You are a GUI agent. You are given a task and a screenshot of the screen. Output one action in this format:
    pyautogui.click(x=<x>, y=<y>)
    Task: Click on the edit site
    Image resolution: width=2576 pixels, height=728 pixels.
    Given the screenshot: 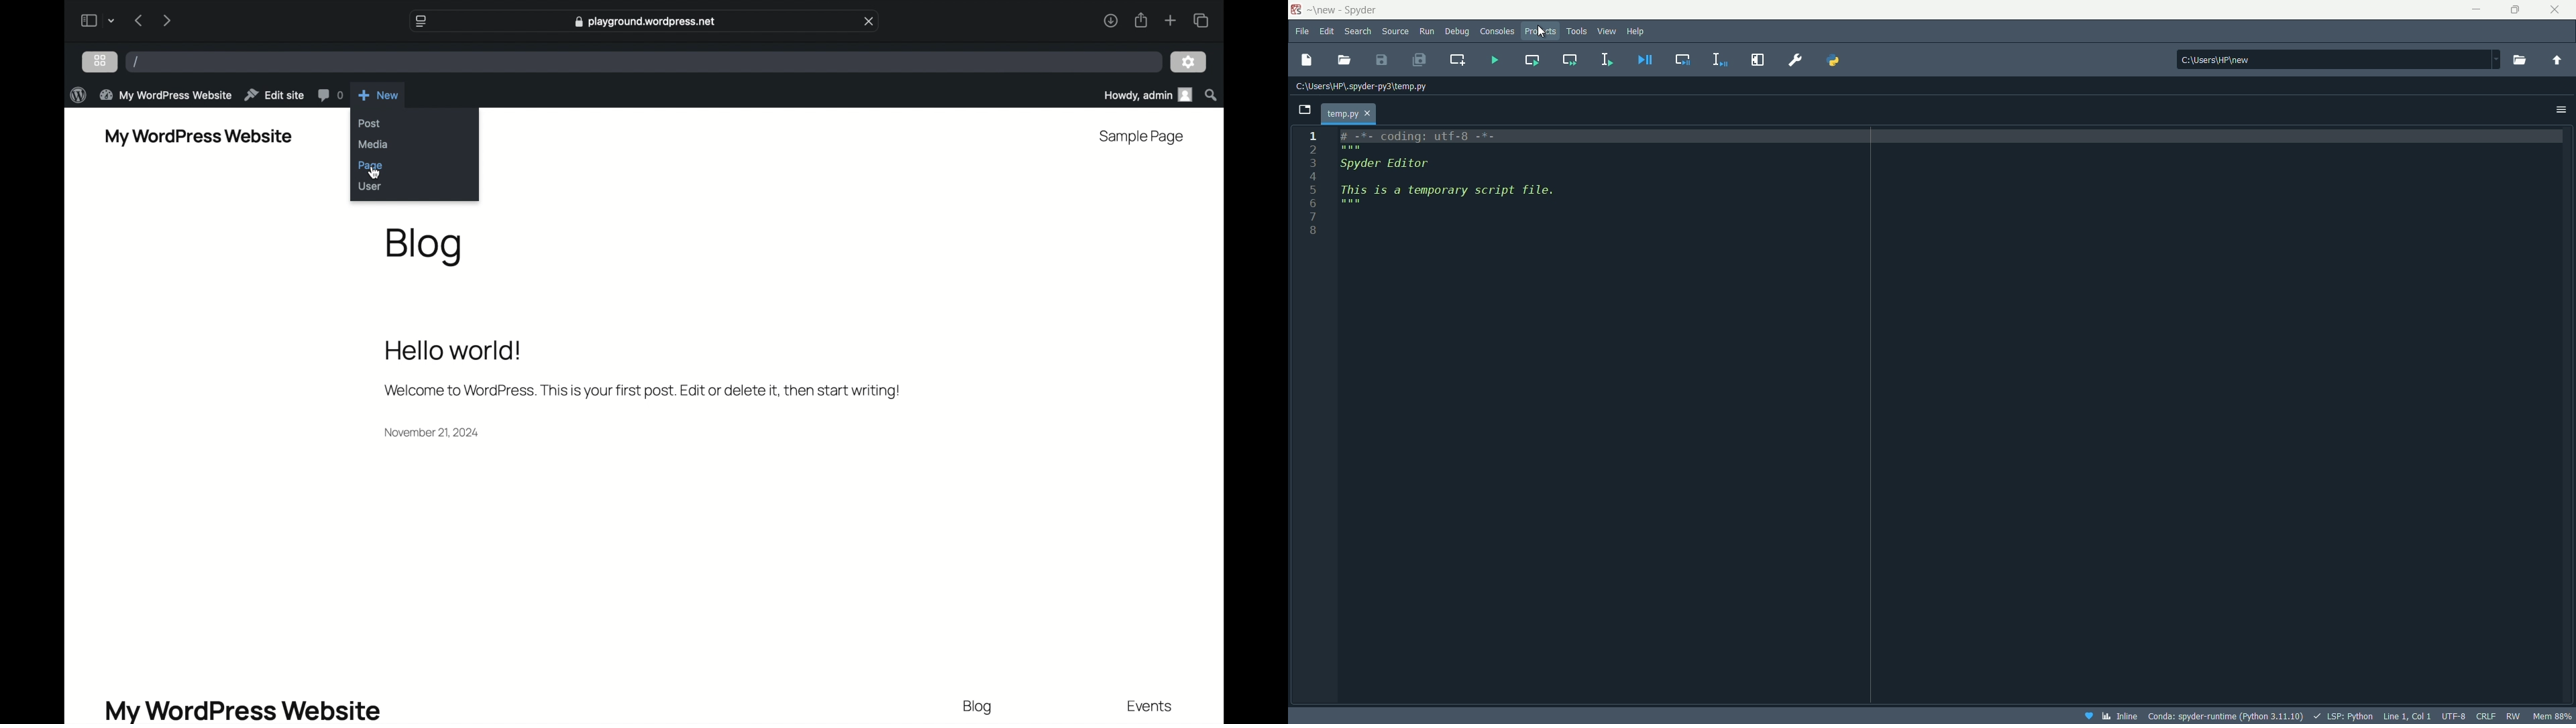 What is the action you would take?
    pyautogui.click(x=274, y=95)
    